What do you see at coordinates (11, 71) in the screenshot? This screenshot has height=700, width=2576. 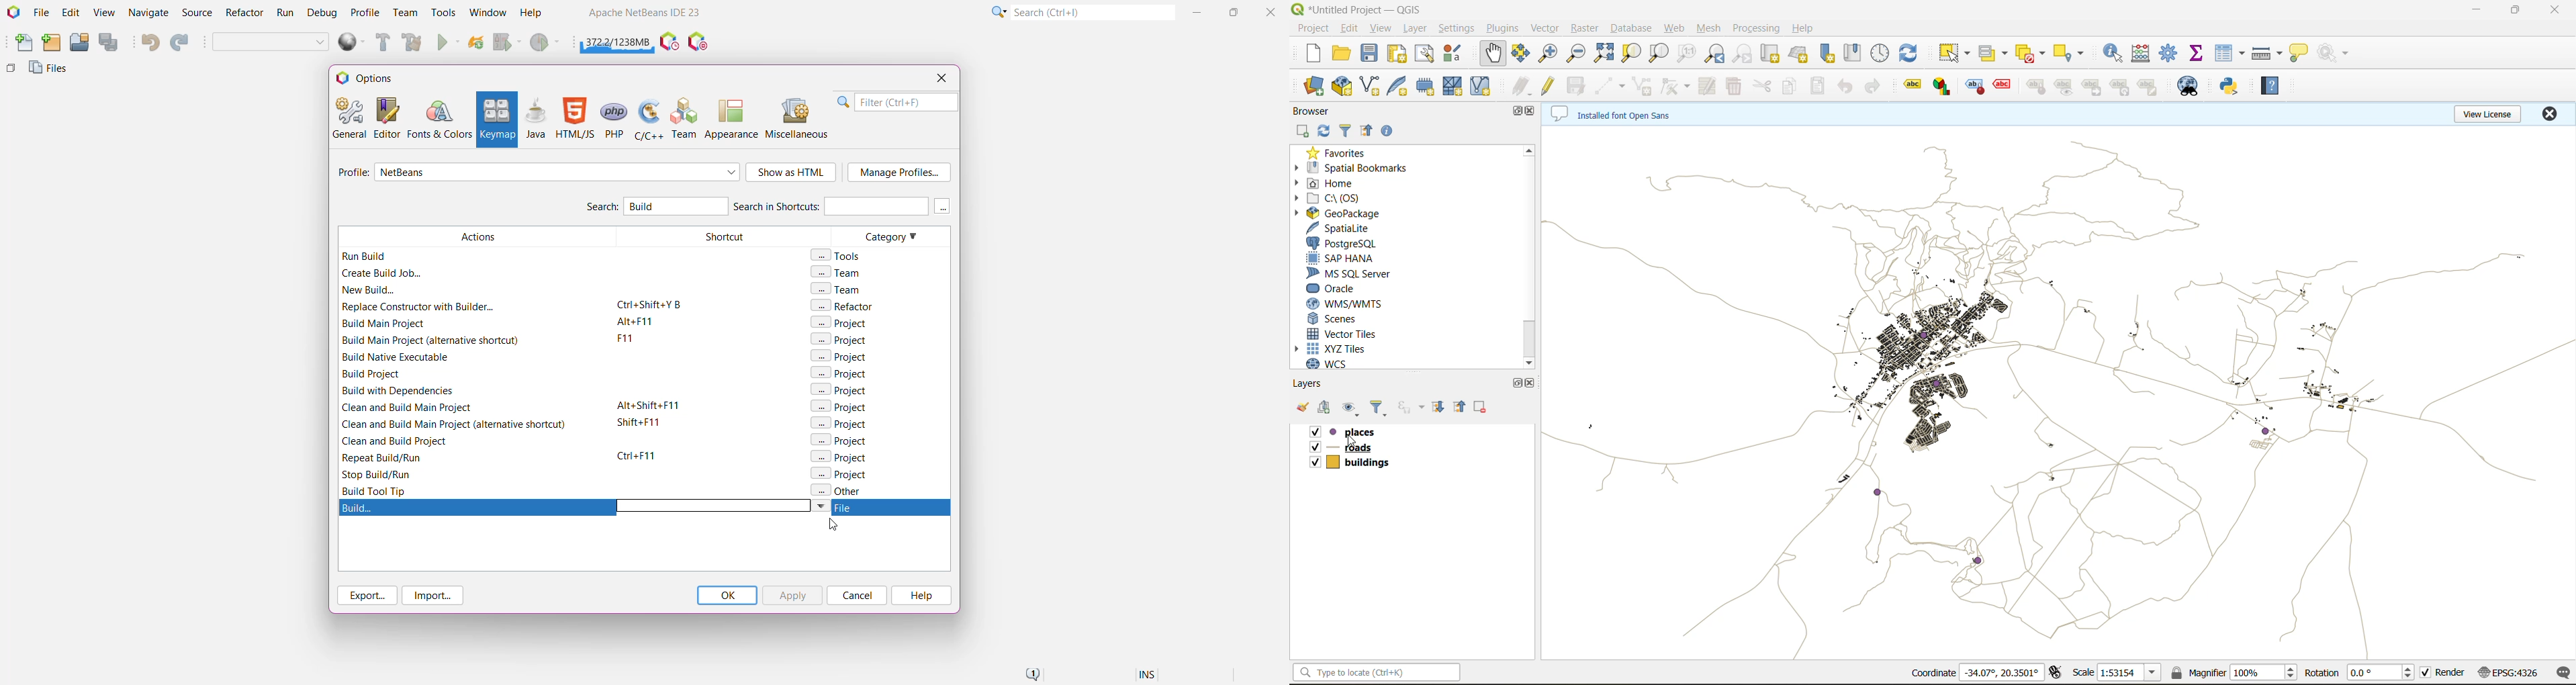 I see `` at bounding box center [11, 71].